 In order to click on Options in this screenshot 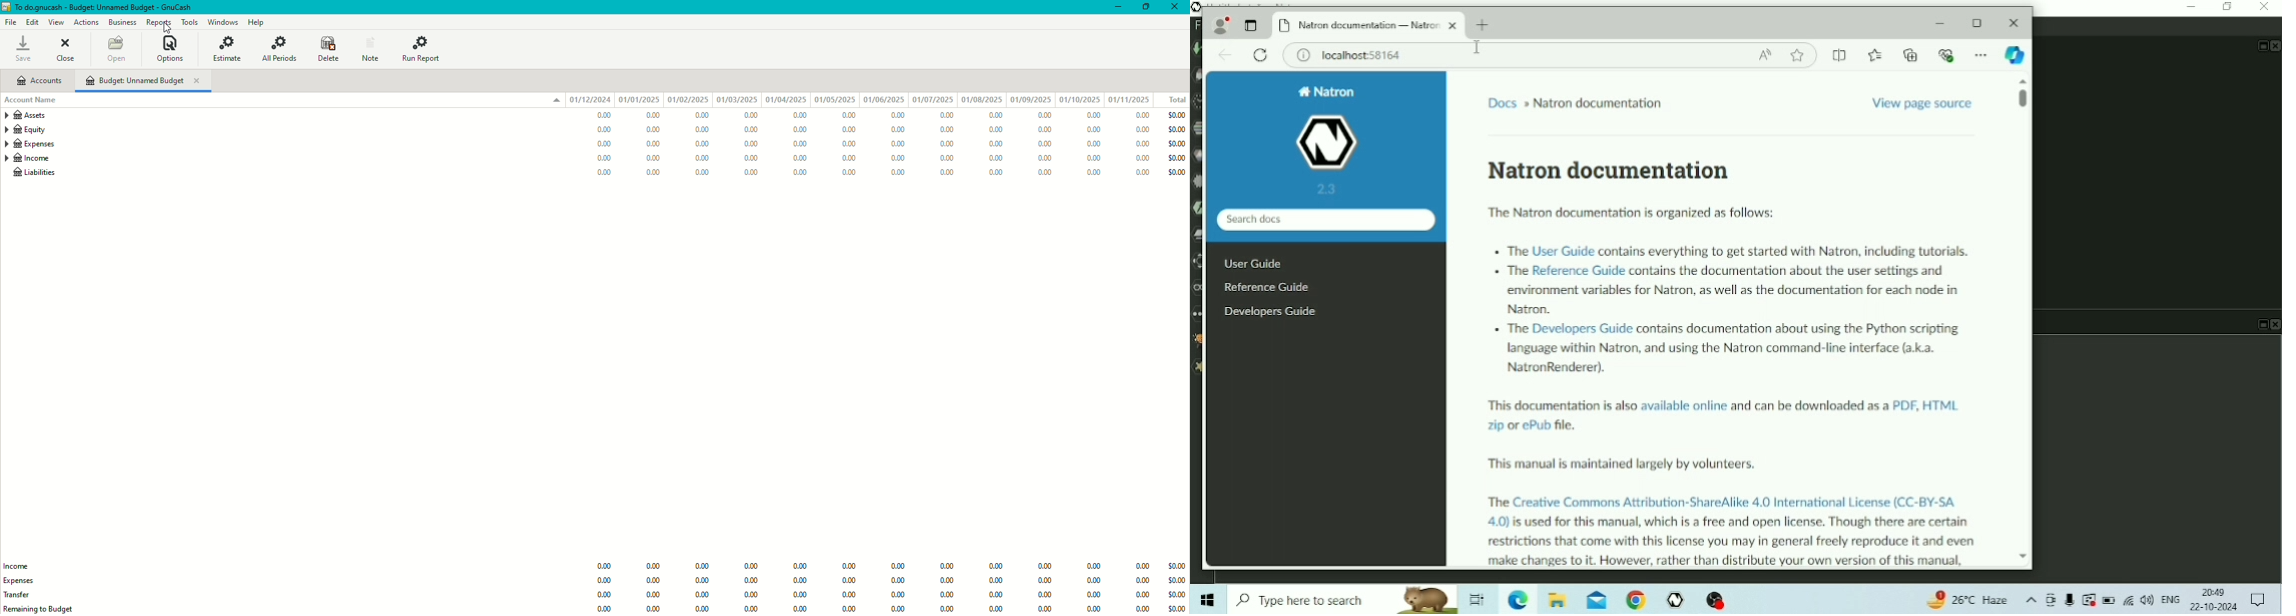, I will do `click(170, 48)`.